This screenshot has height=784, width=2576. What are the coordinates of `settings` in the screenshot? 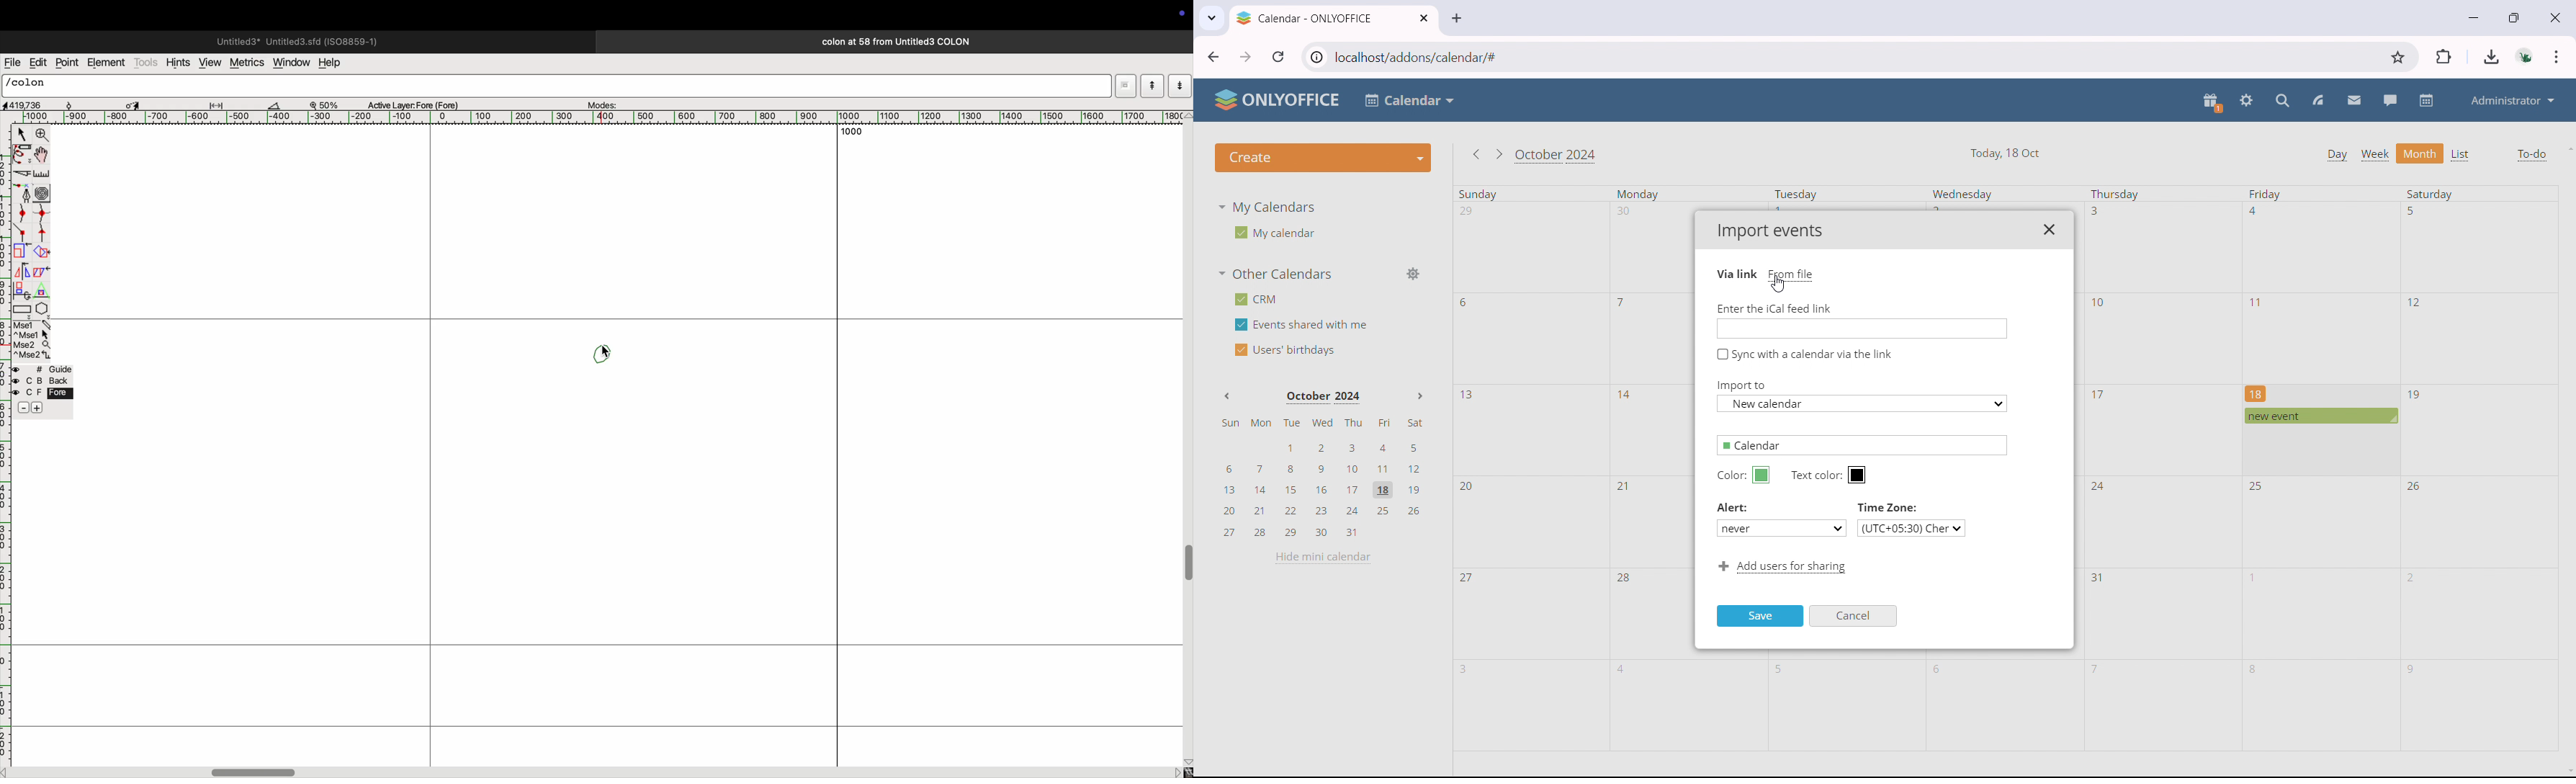 It's located at (2247, 102).